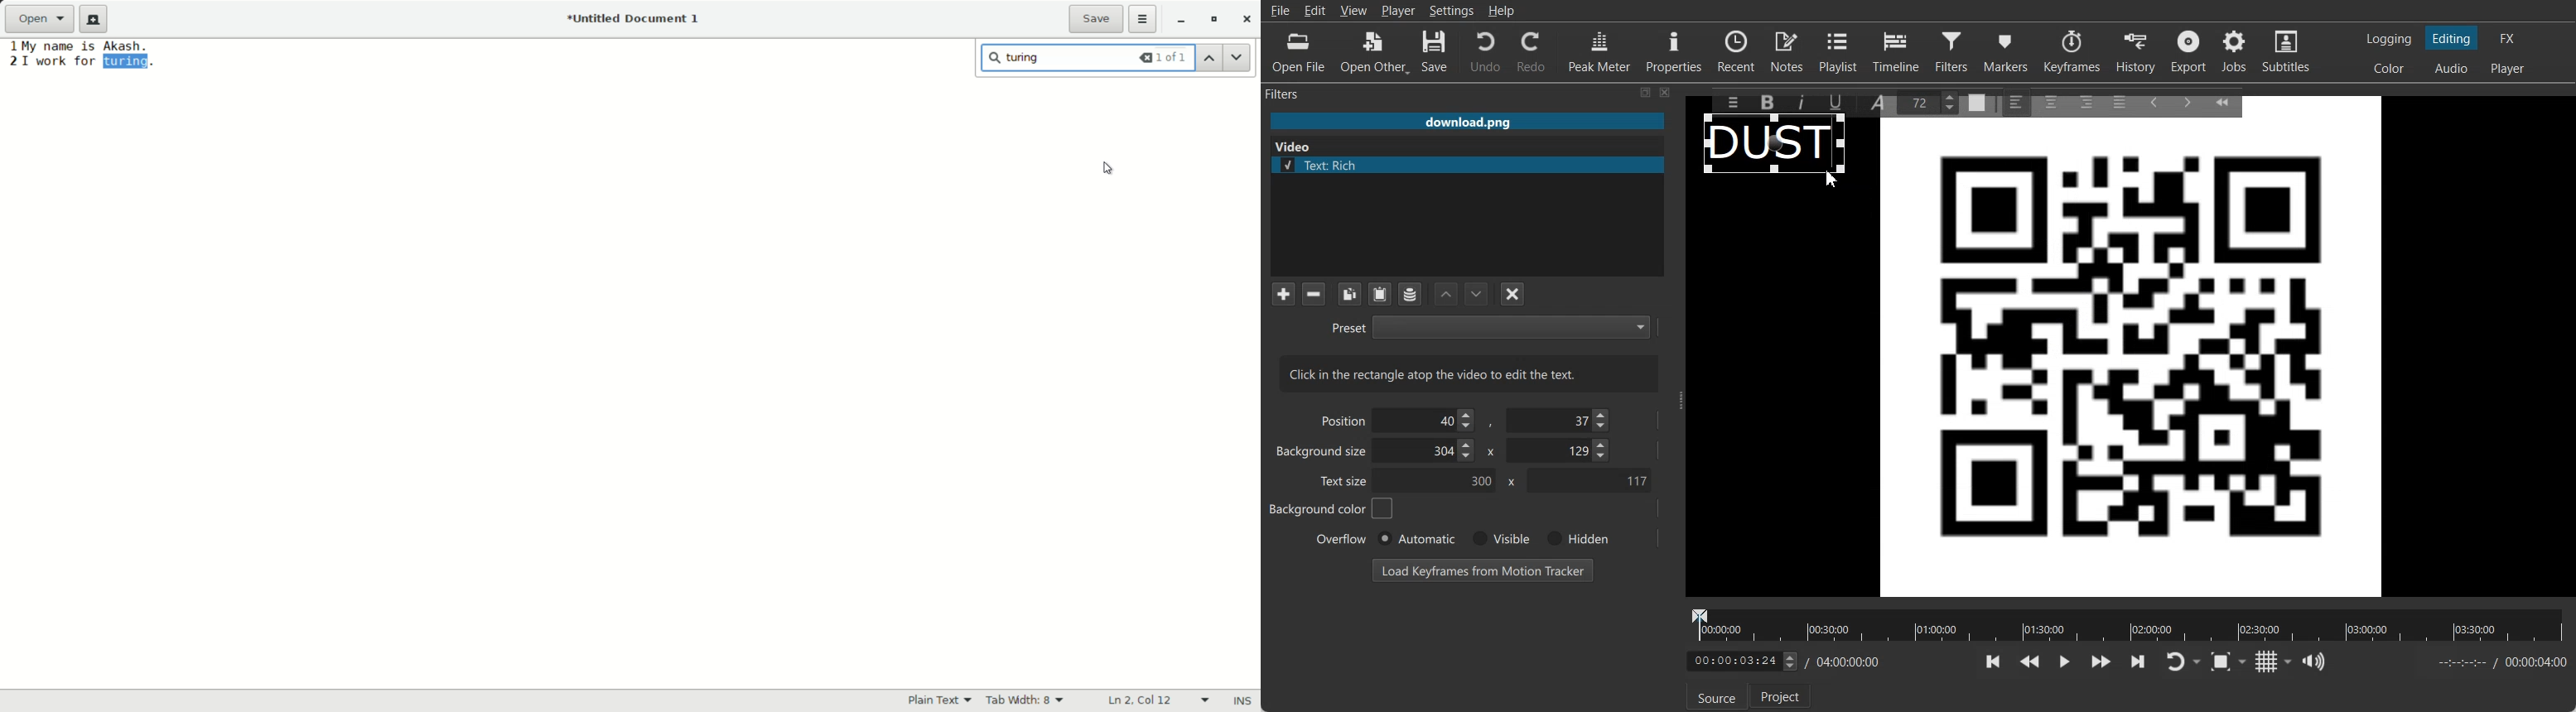 The width and height of the screenshot is (2576, 728). What do you see at coordinates (1977, 103) in the screenshot?
I see `Text Color` at bounding box center [1977, 103].